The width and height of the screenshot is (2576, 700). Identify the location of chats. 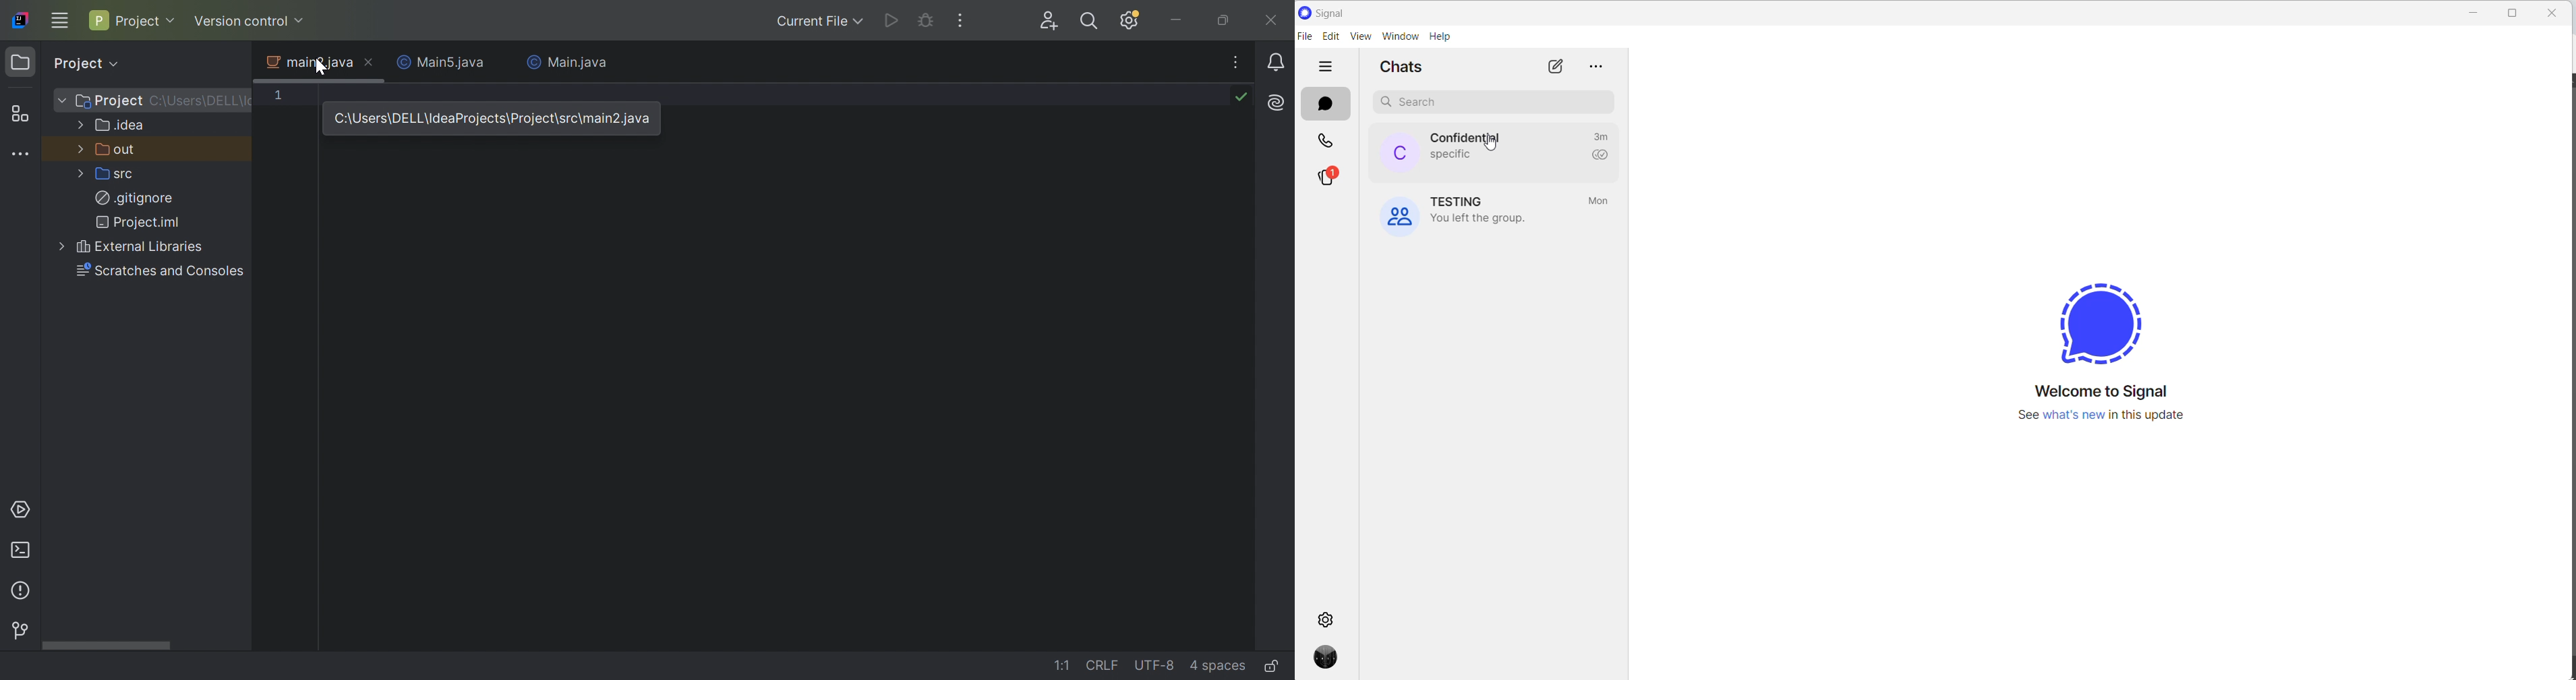
(1325, 104).